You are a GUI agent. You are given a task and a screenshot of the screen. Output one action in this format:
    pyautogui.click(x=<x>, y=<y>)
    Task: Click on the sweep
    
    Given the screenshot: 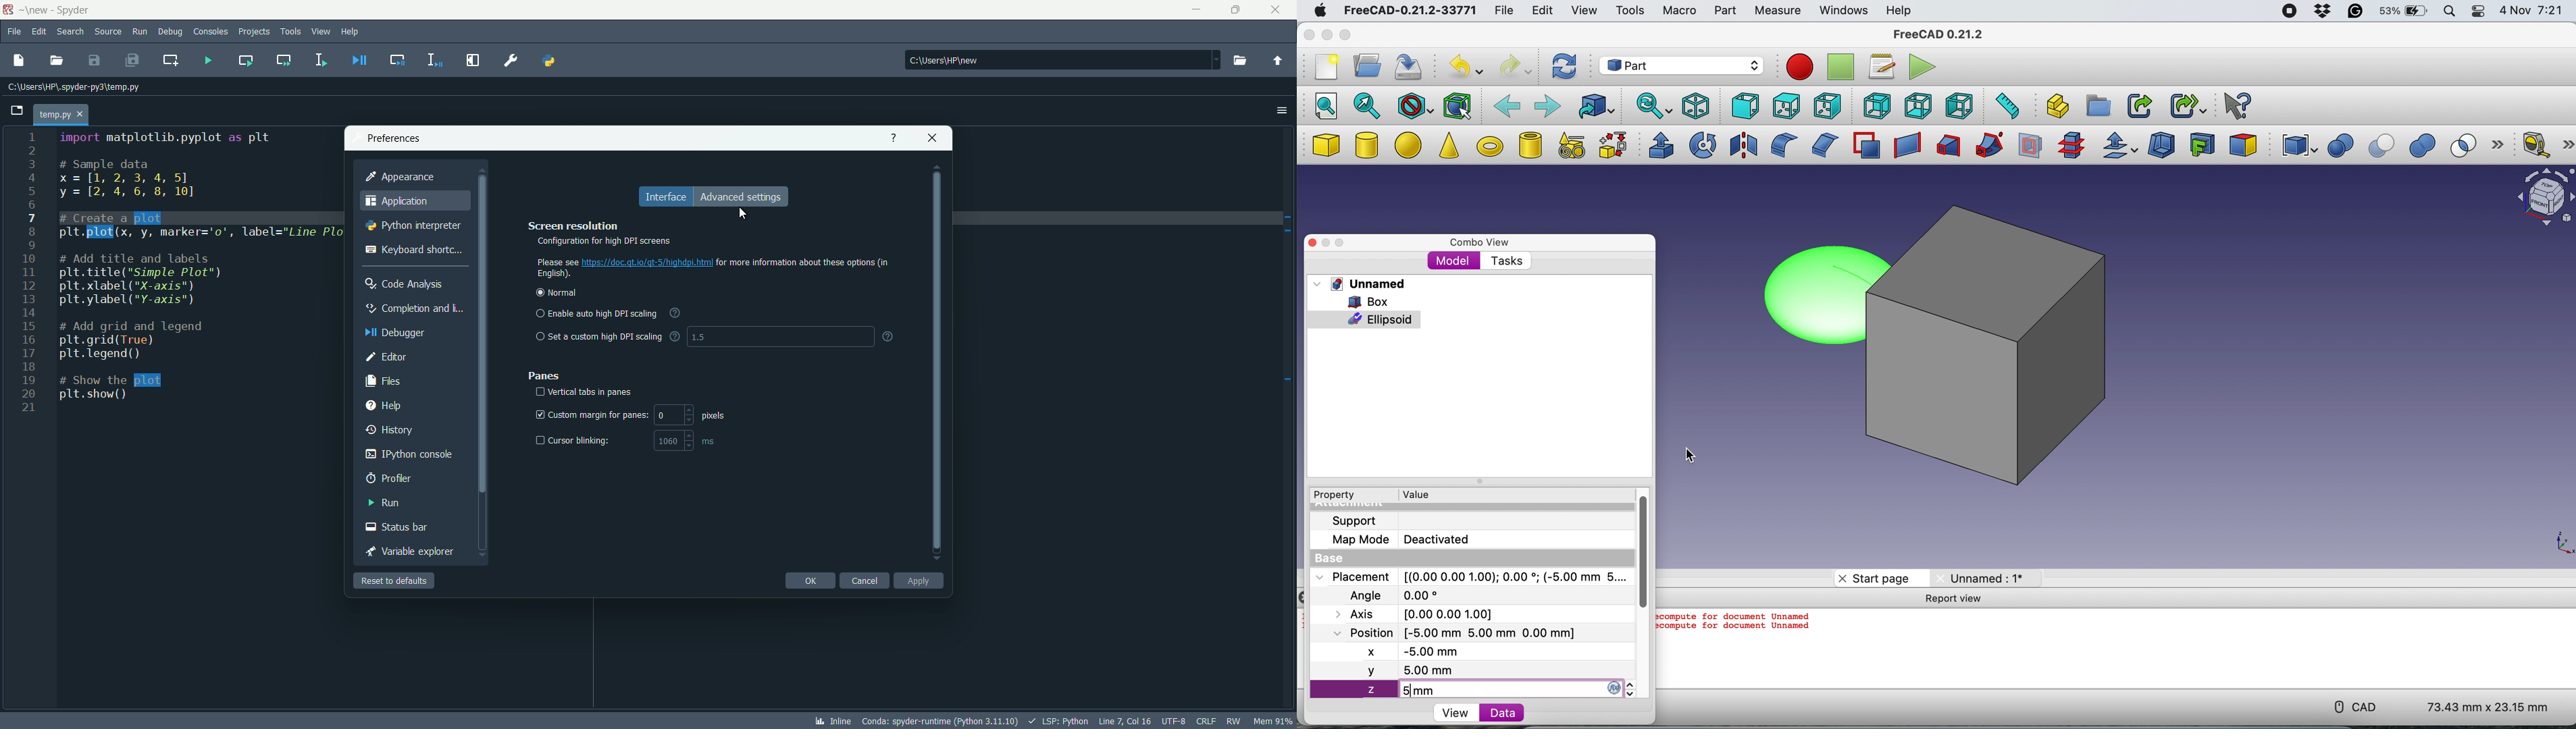 What is the action you would take?
    pyautogui.click(x=1986, y=146)
    